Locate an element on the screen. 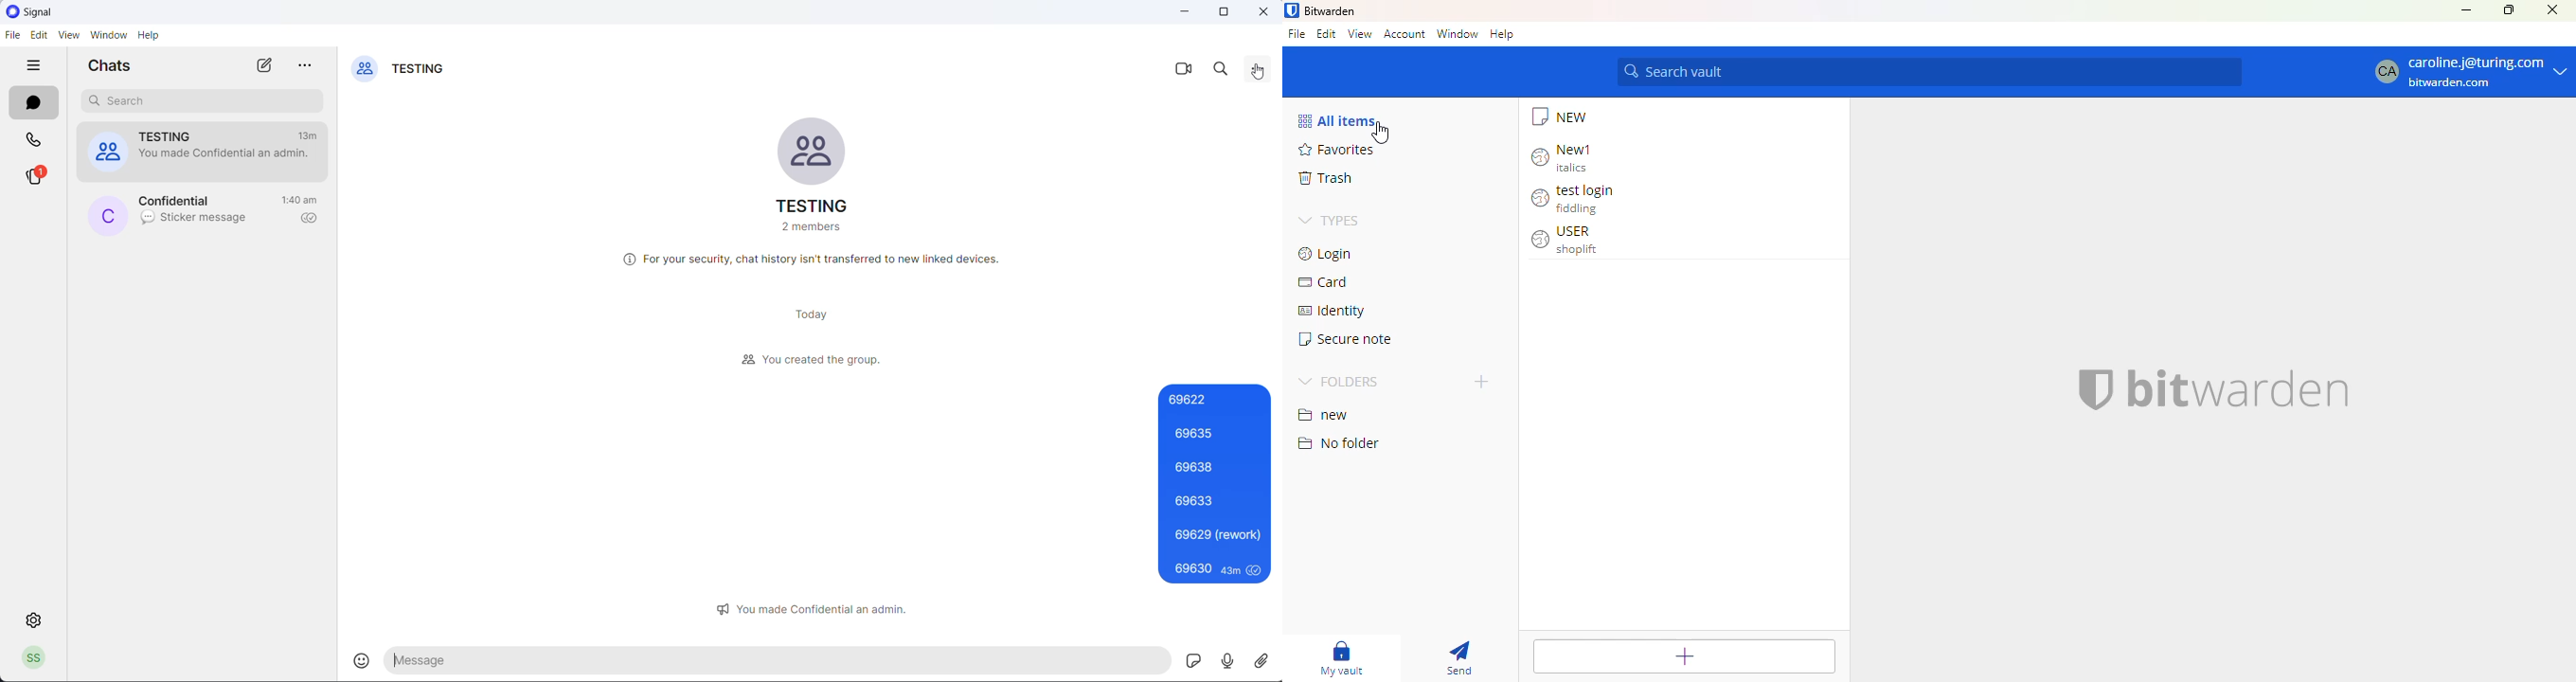  New1 italics is located at coordinates (1560, 158).